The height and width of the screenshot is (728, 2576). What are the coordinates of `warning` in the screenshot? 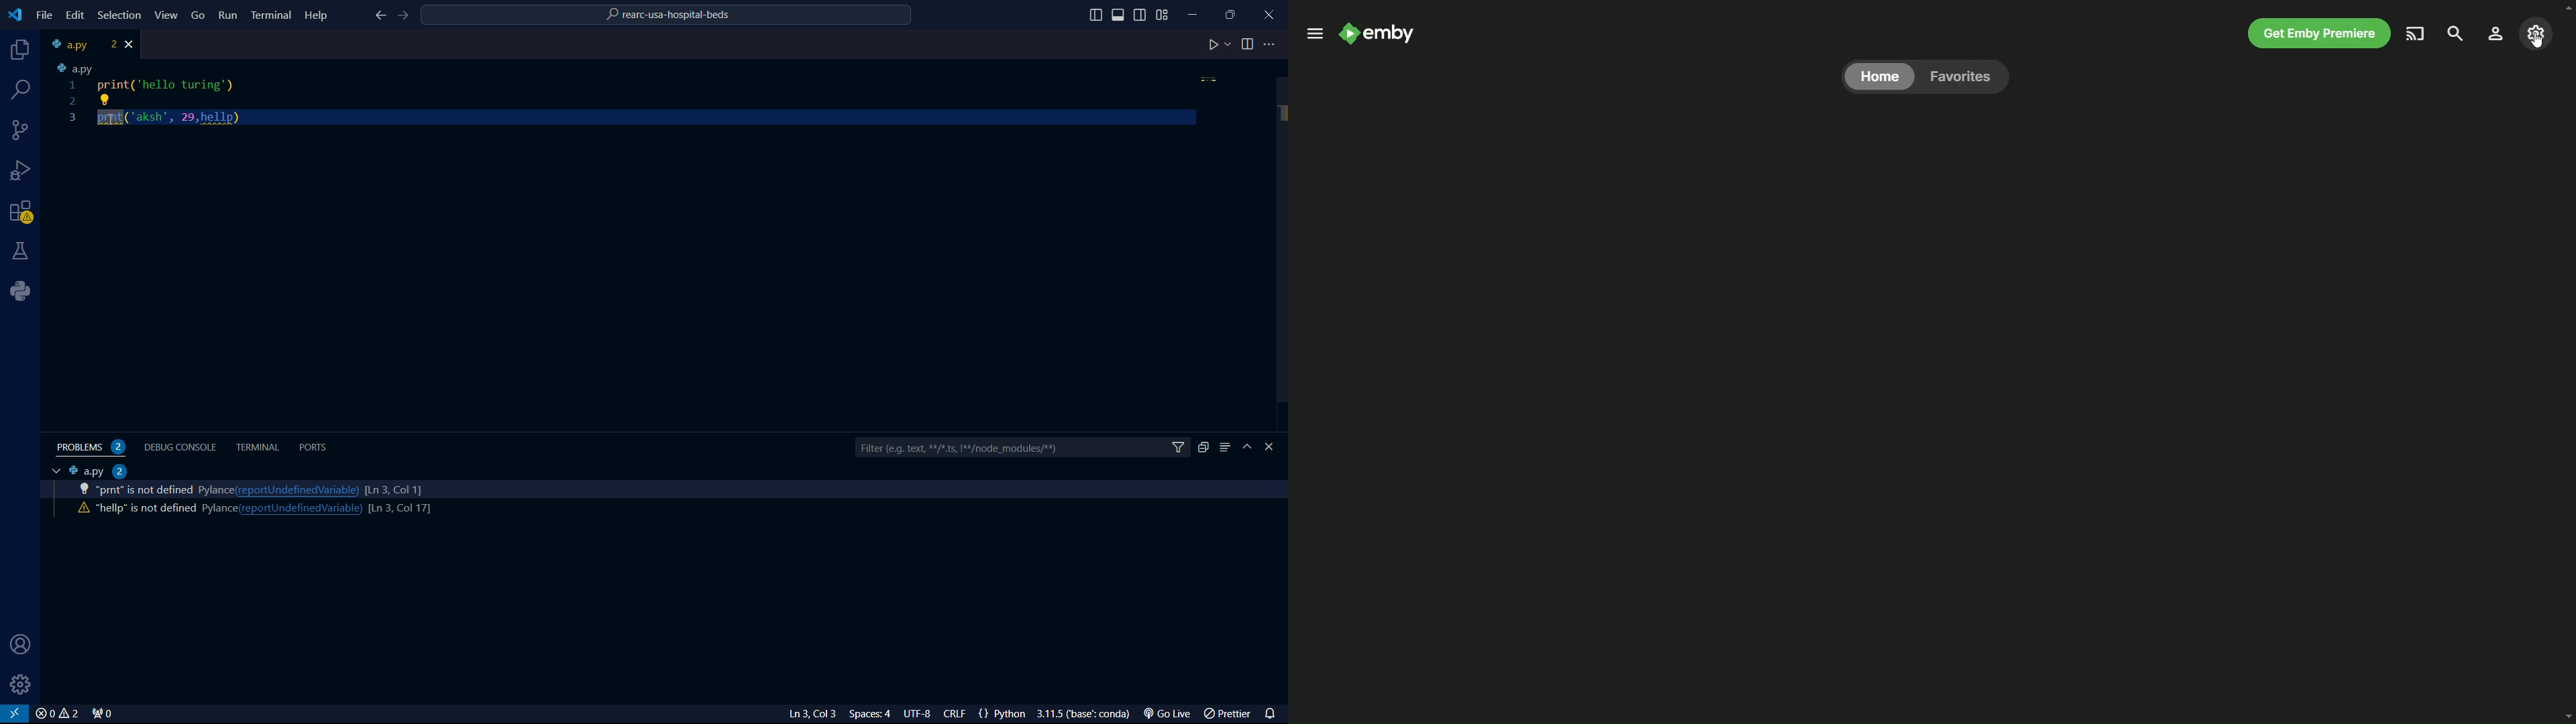 It's located at (21, 214).